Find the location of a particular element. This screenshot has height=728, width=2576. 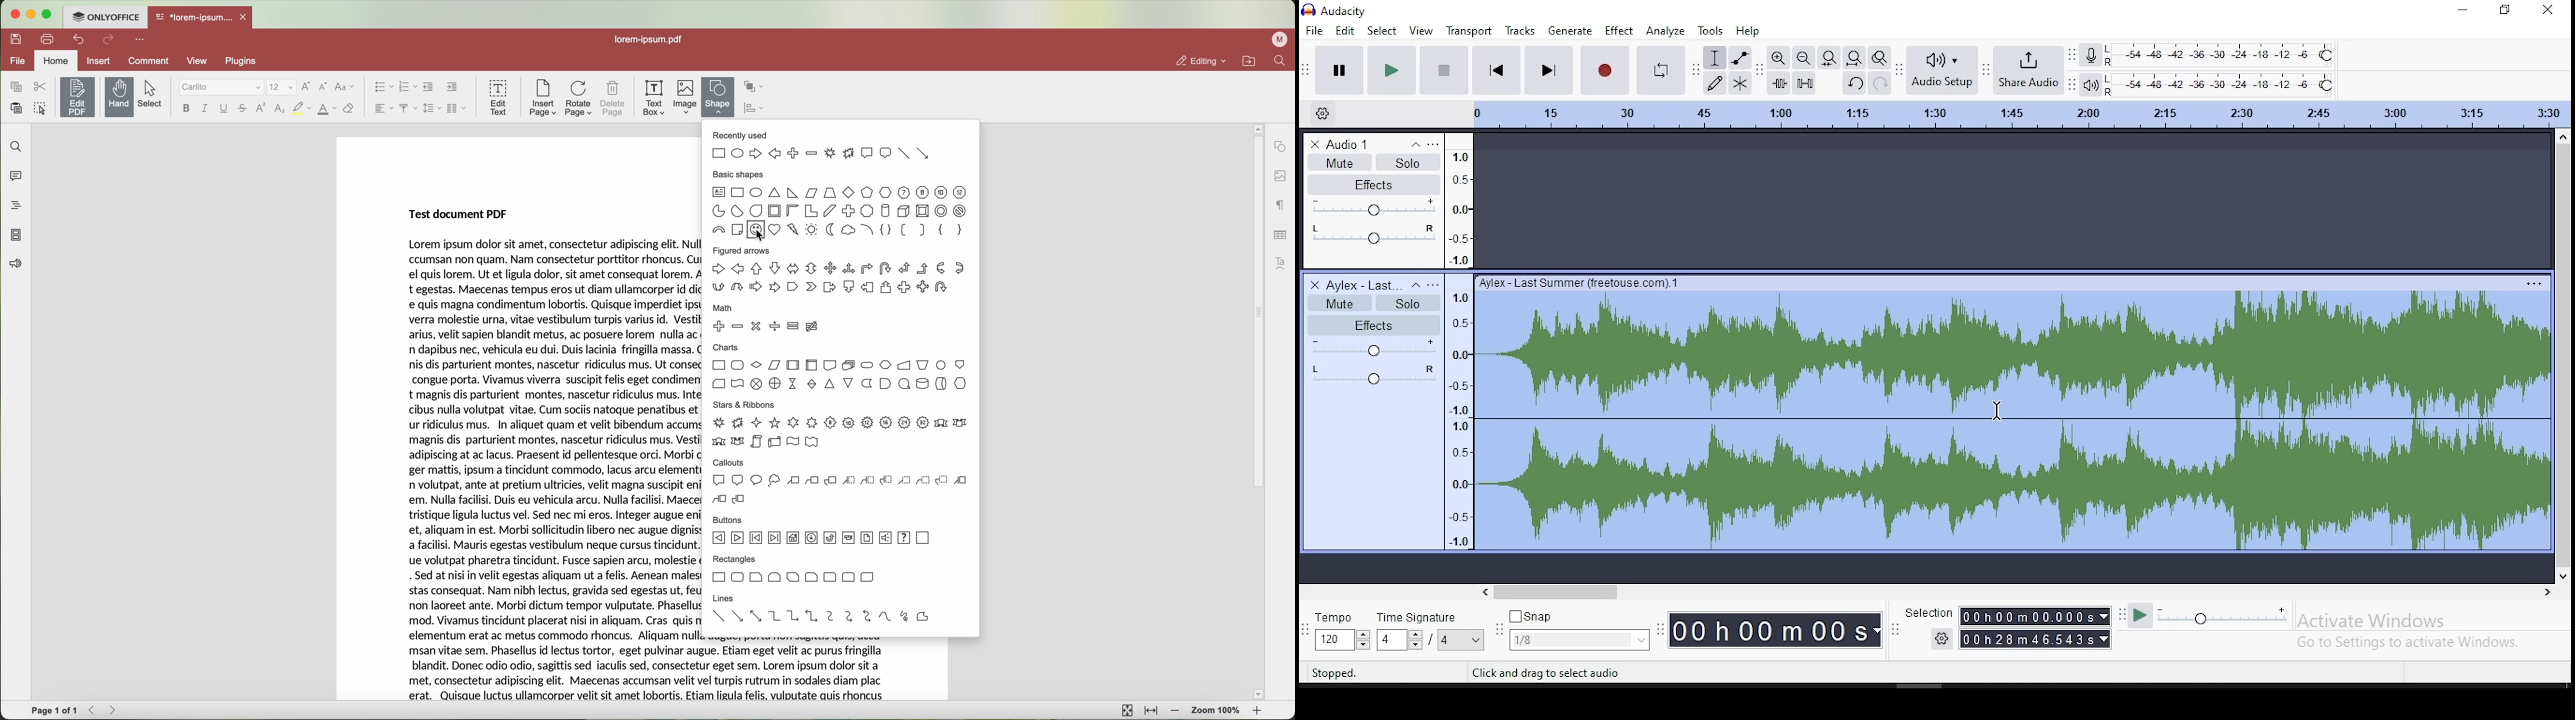

file is located at coordinates (1314, 30).